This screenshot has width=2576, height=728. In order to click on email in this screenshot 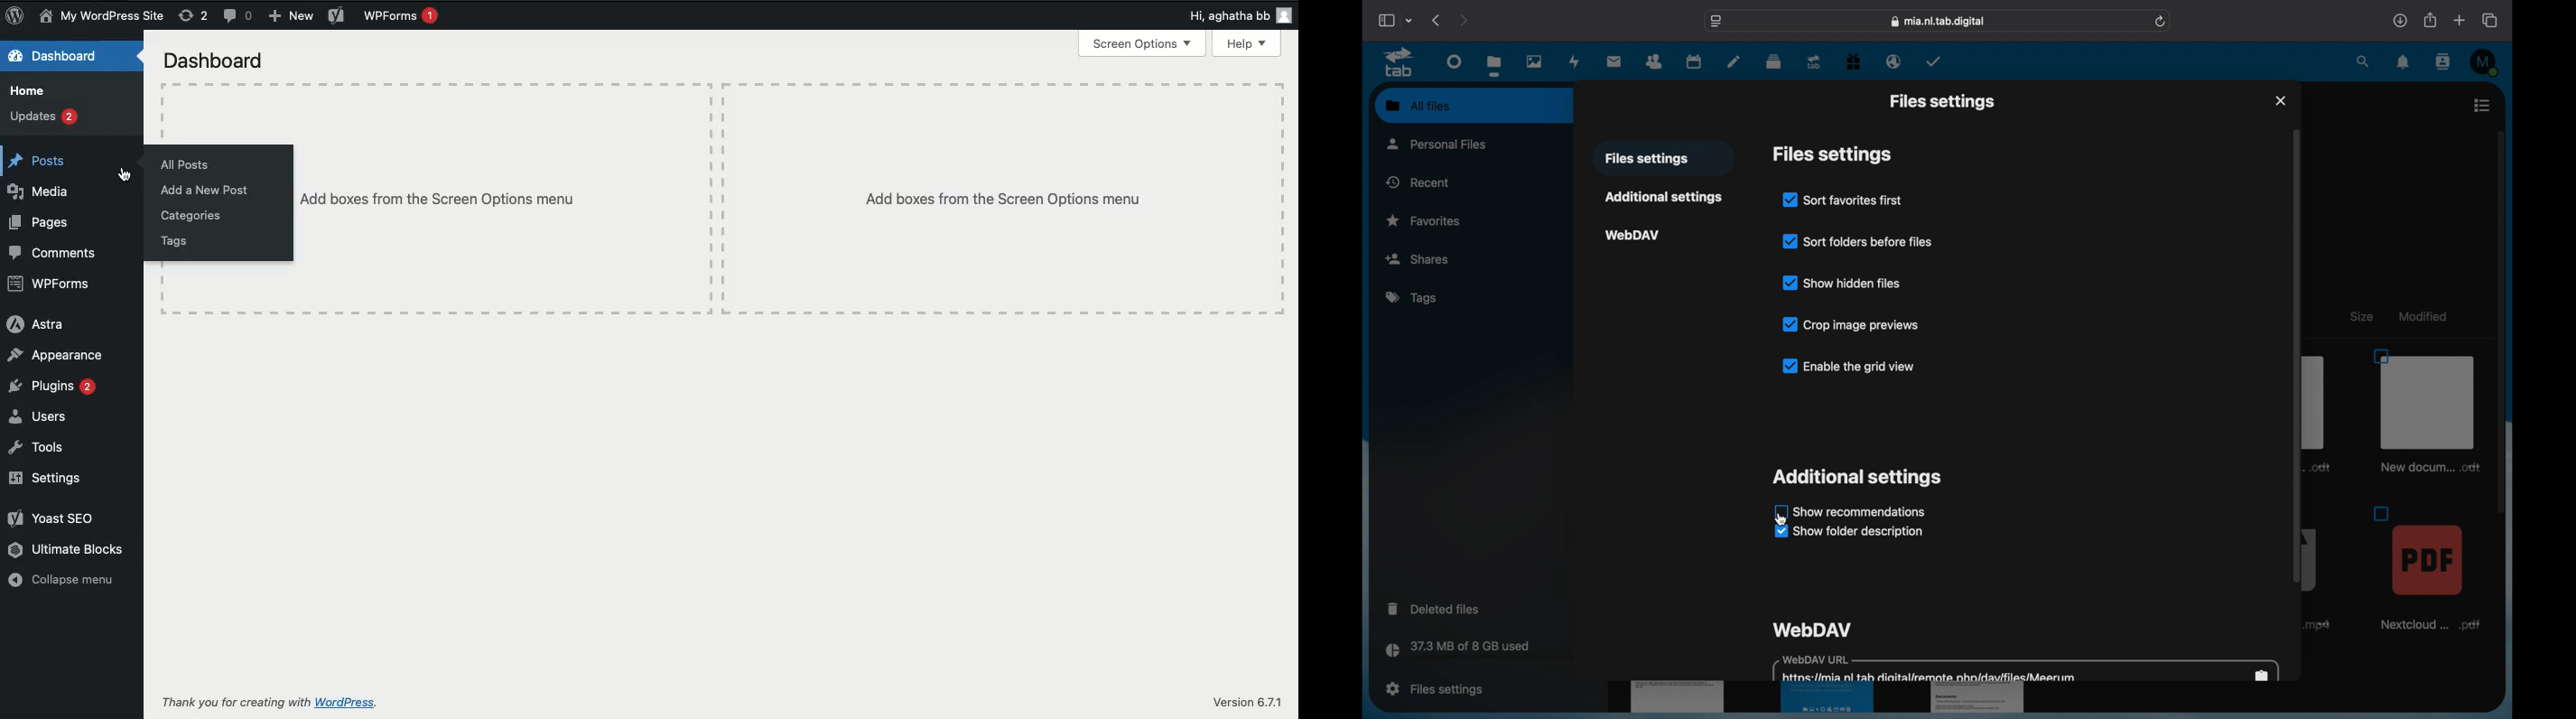, I will do `click(1894, 61)`.